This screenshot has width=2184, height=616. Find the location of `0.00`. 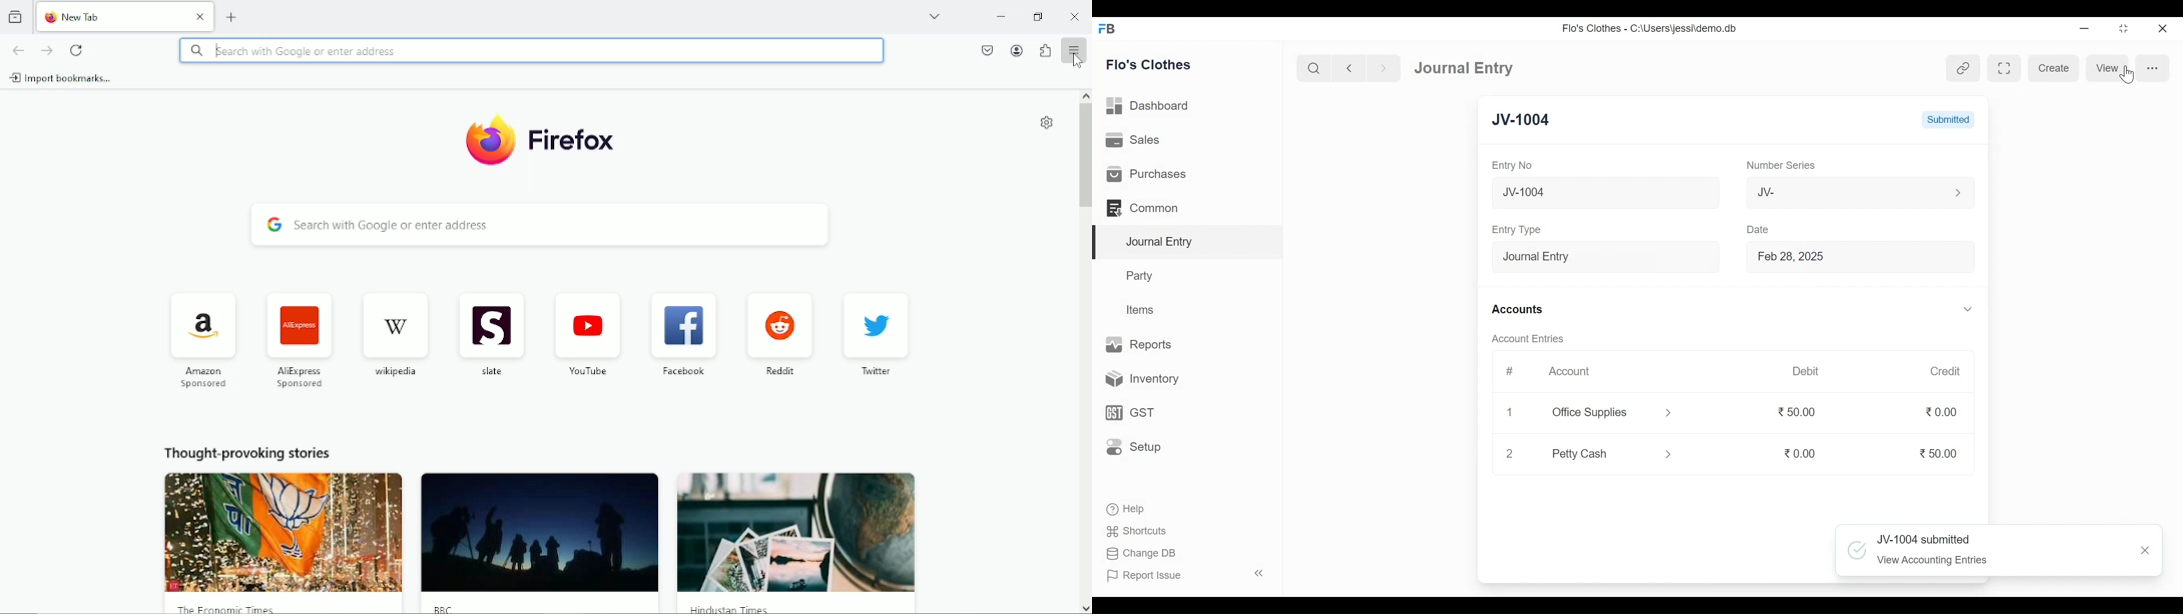

0.00 is located at coordinates (1936, 413).